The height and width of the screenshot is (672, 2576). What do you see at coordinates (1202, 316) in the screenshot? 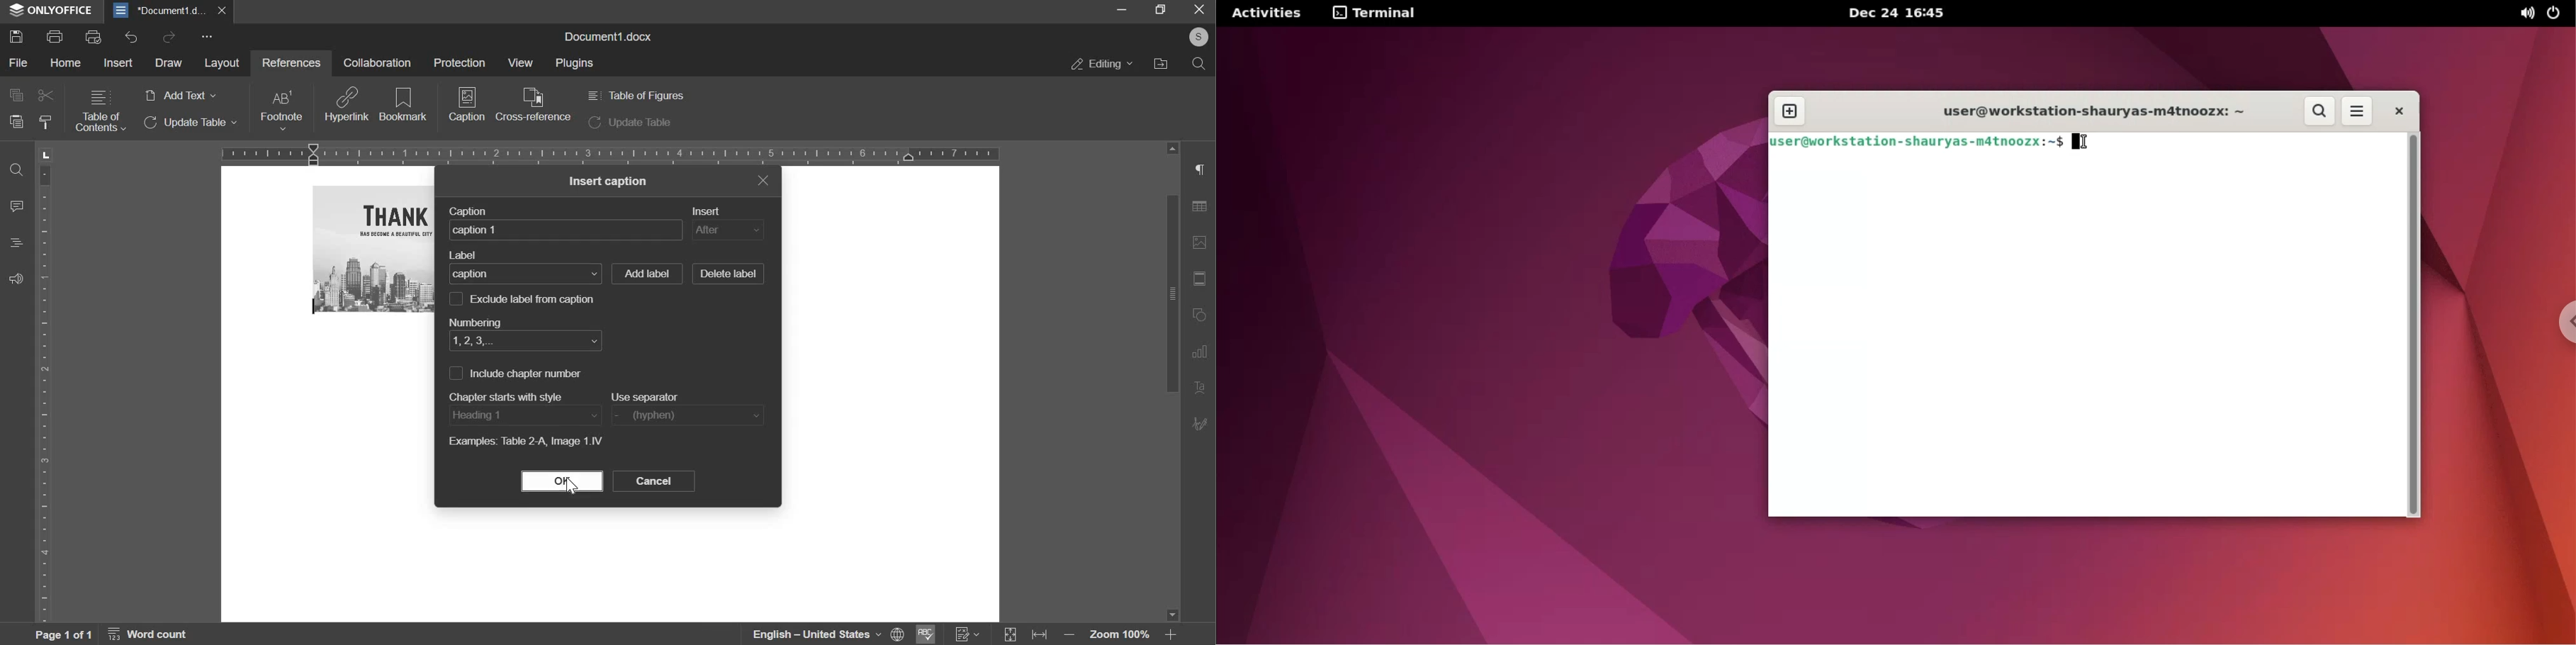
I see `rotate` at bounding box center [1202, 316].